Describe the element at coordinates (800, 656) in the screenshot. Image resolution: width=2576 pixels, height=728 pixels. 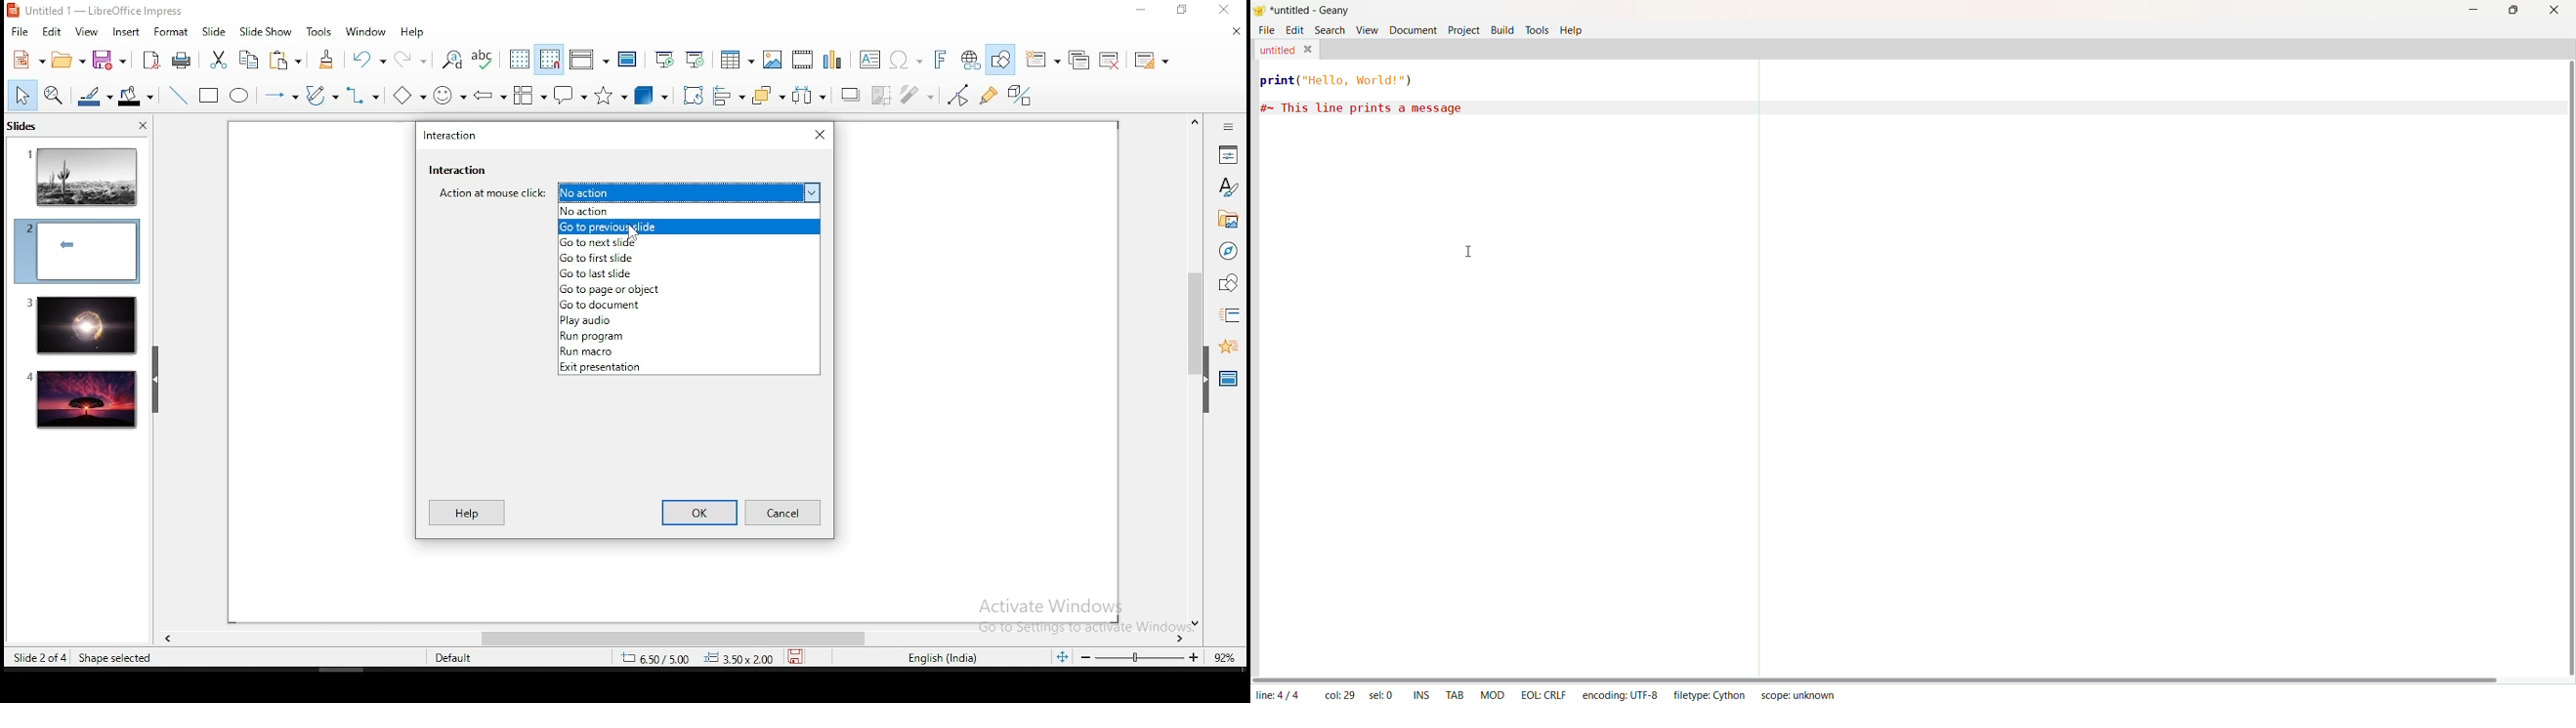
I see `save` at that location.